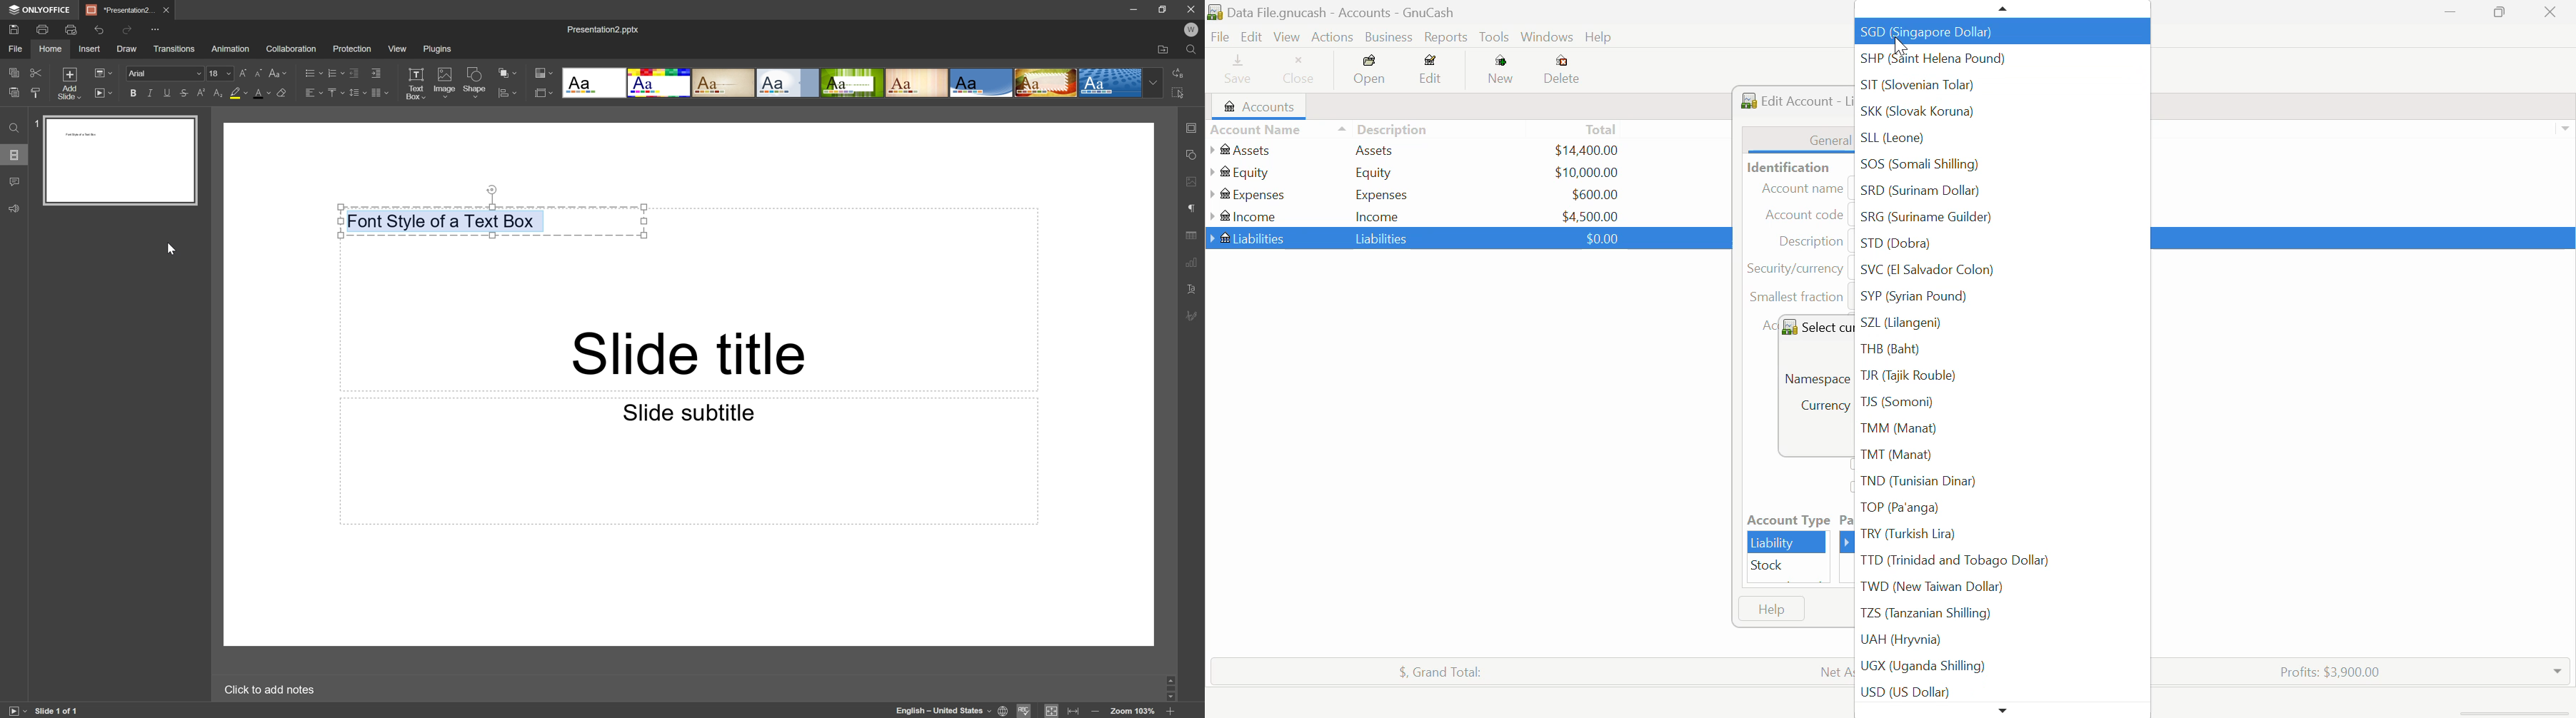 This screenshot has height=728, width=2576. What do you see at coordinates (1818, 408) in the screenshot?
I see `Currency: USD (US Dollar)` at bounding box center [1818, 408].